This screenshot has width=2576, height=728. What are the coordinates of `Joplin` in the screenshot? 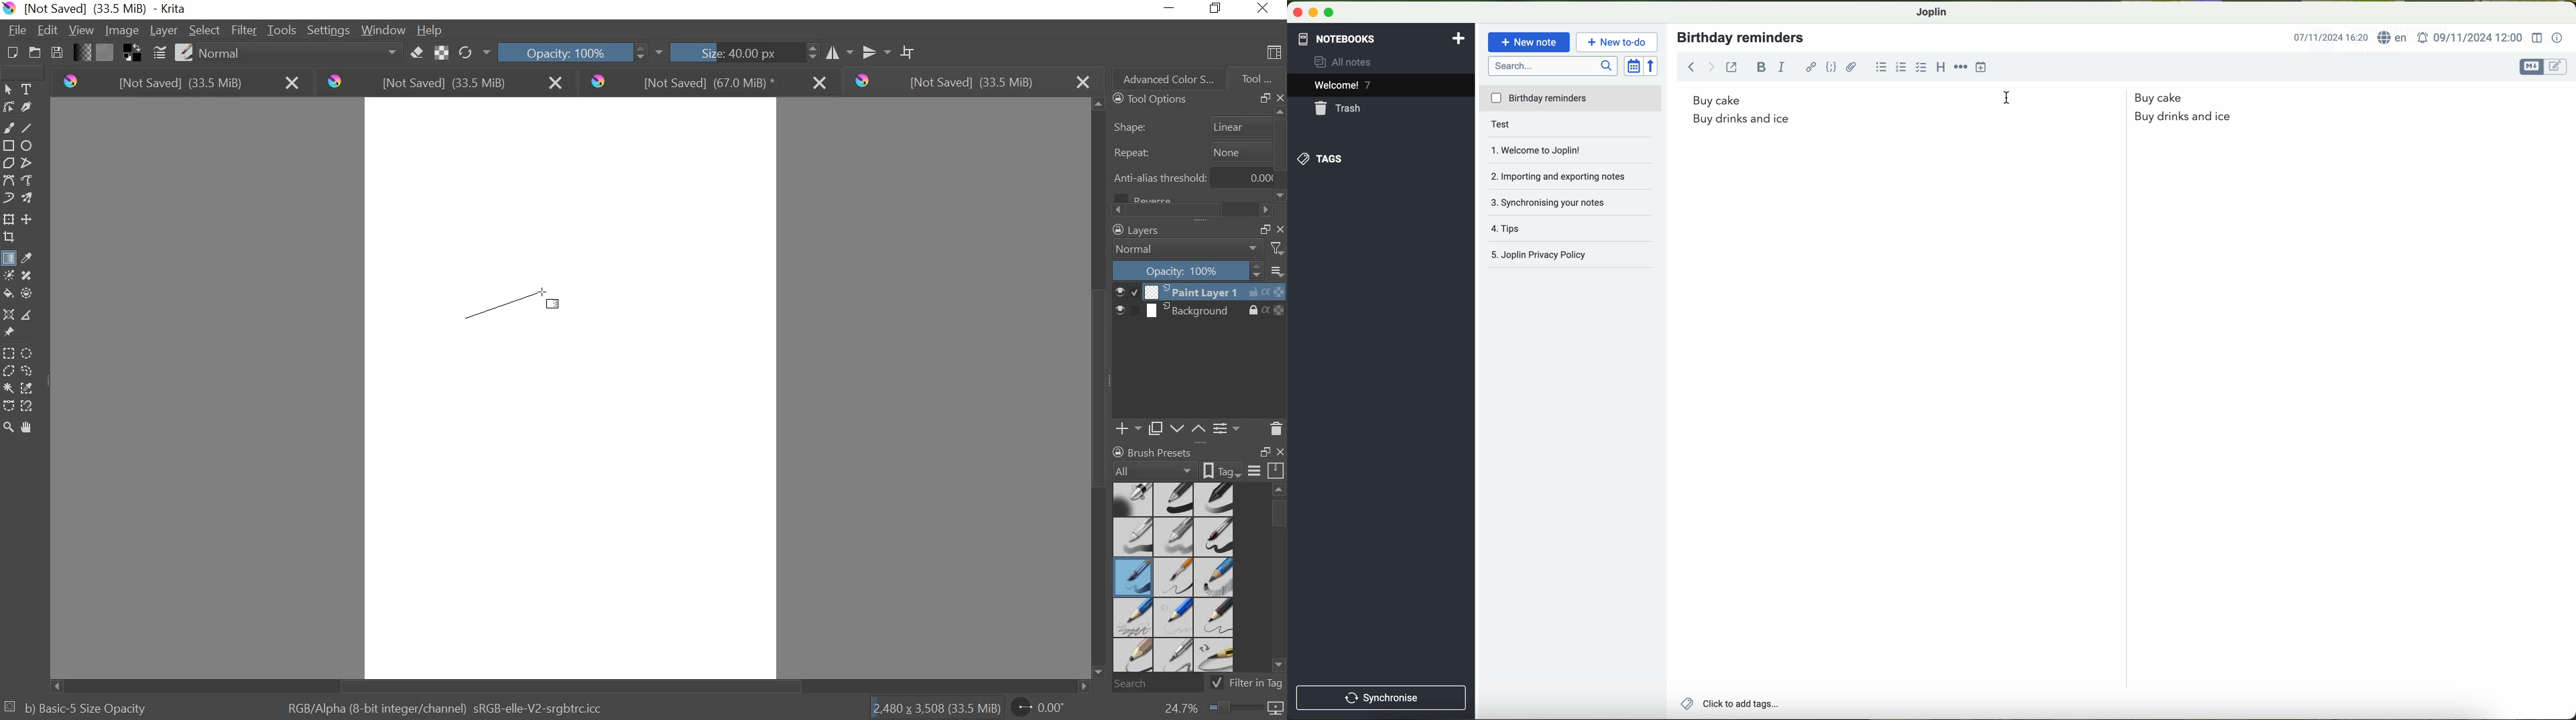 It's located at (1932, 13).